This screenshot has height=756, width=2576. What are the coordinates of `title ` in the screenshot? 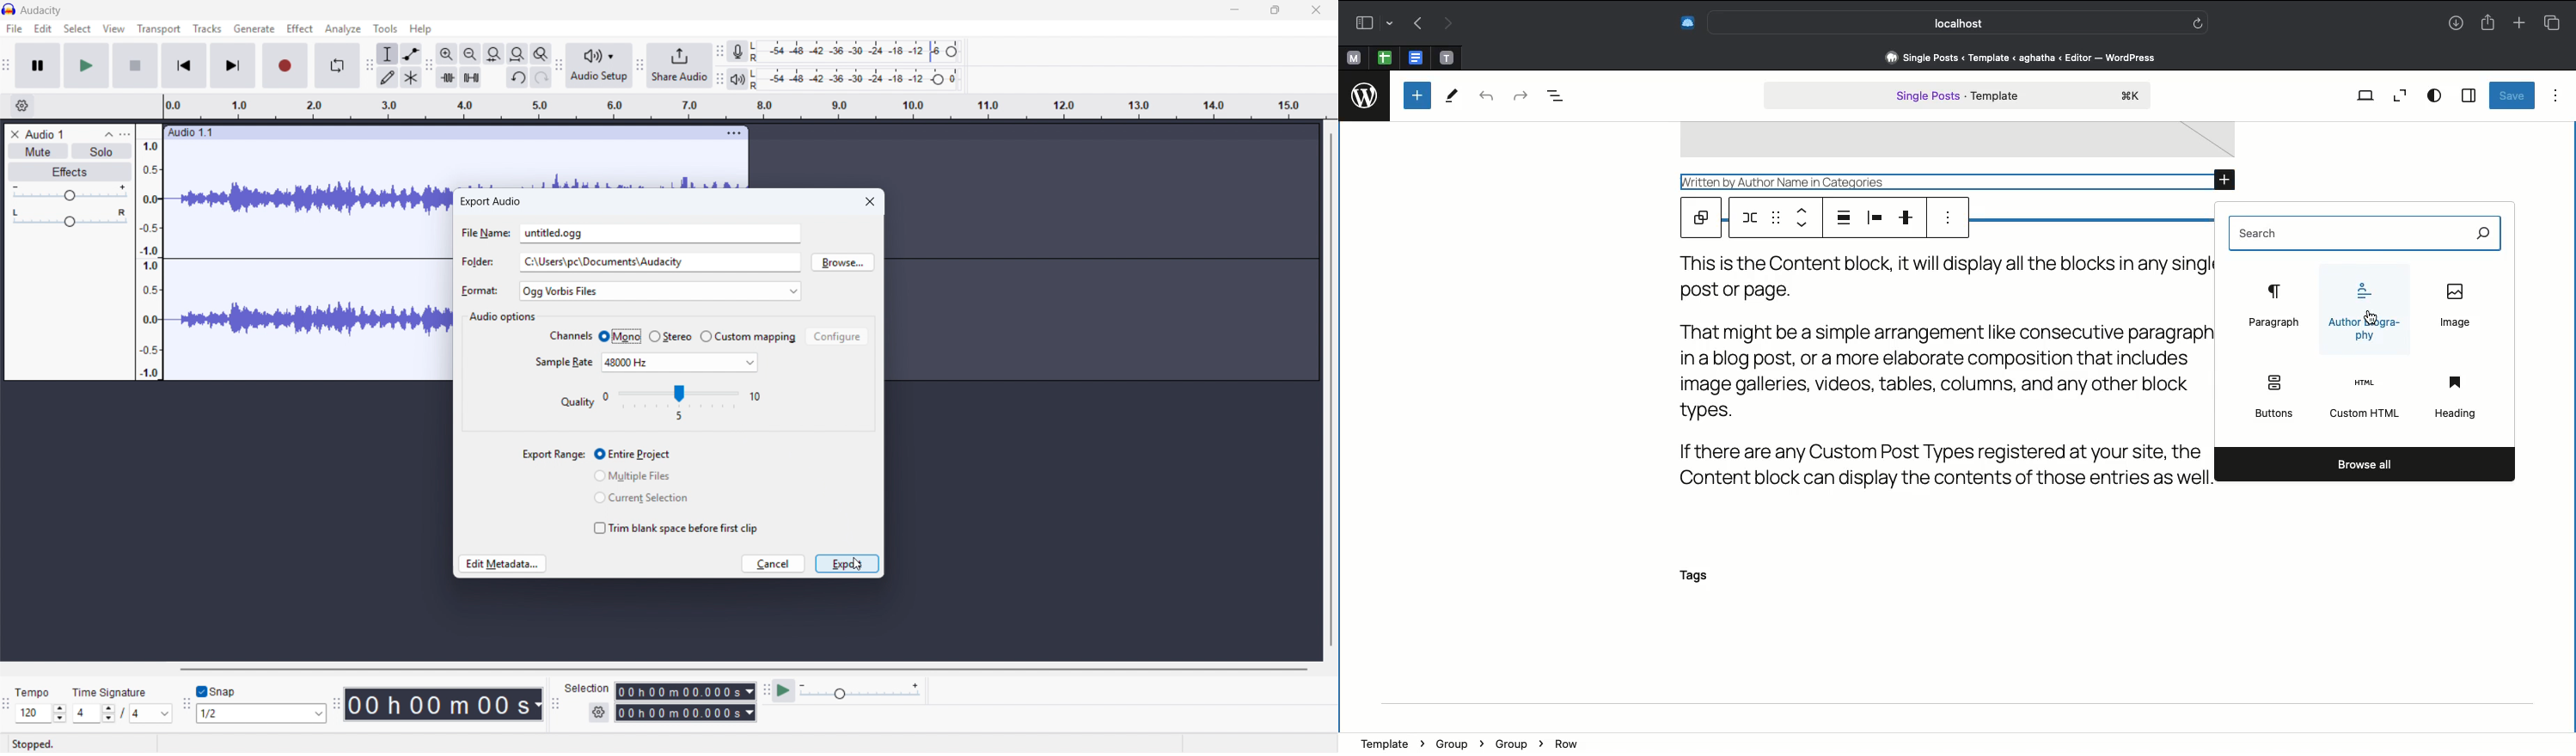 It's located at (41, 11).